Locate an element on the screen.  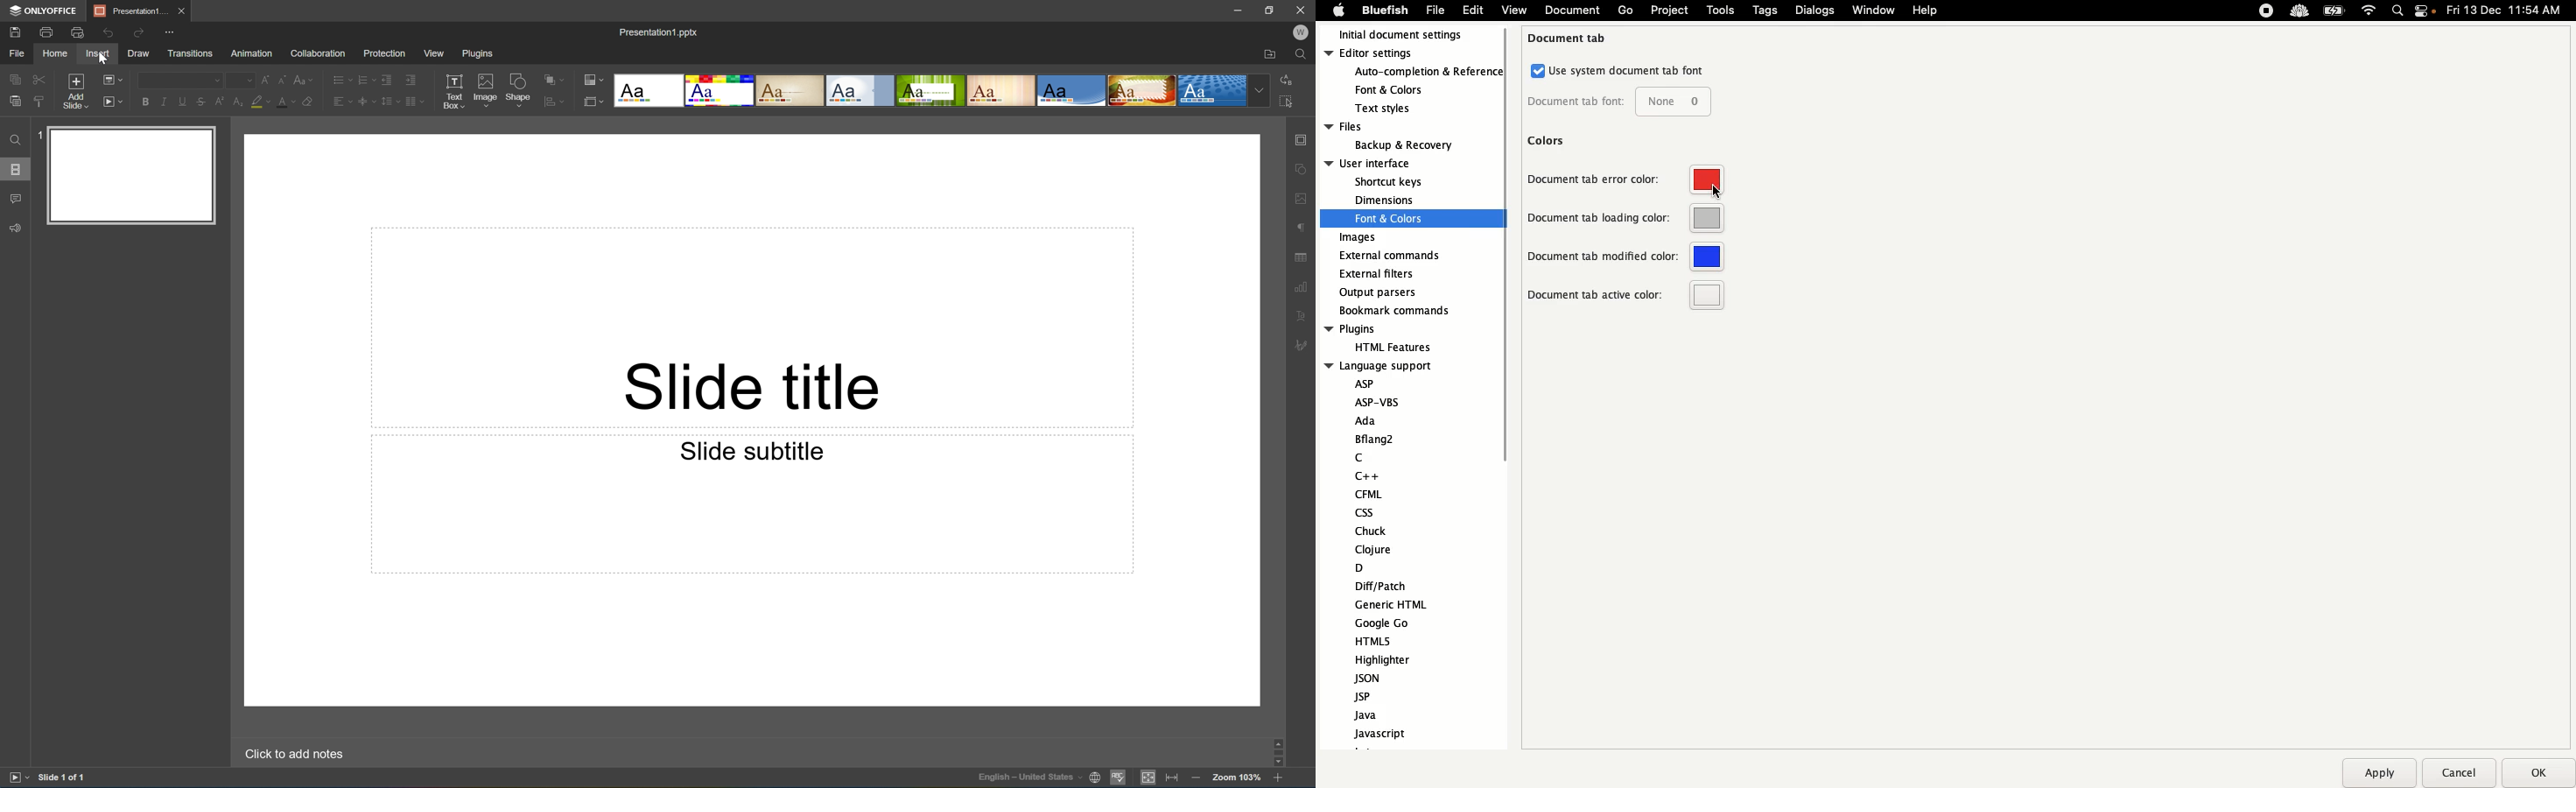
Notification is located at coordinates (2426, 12).